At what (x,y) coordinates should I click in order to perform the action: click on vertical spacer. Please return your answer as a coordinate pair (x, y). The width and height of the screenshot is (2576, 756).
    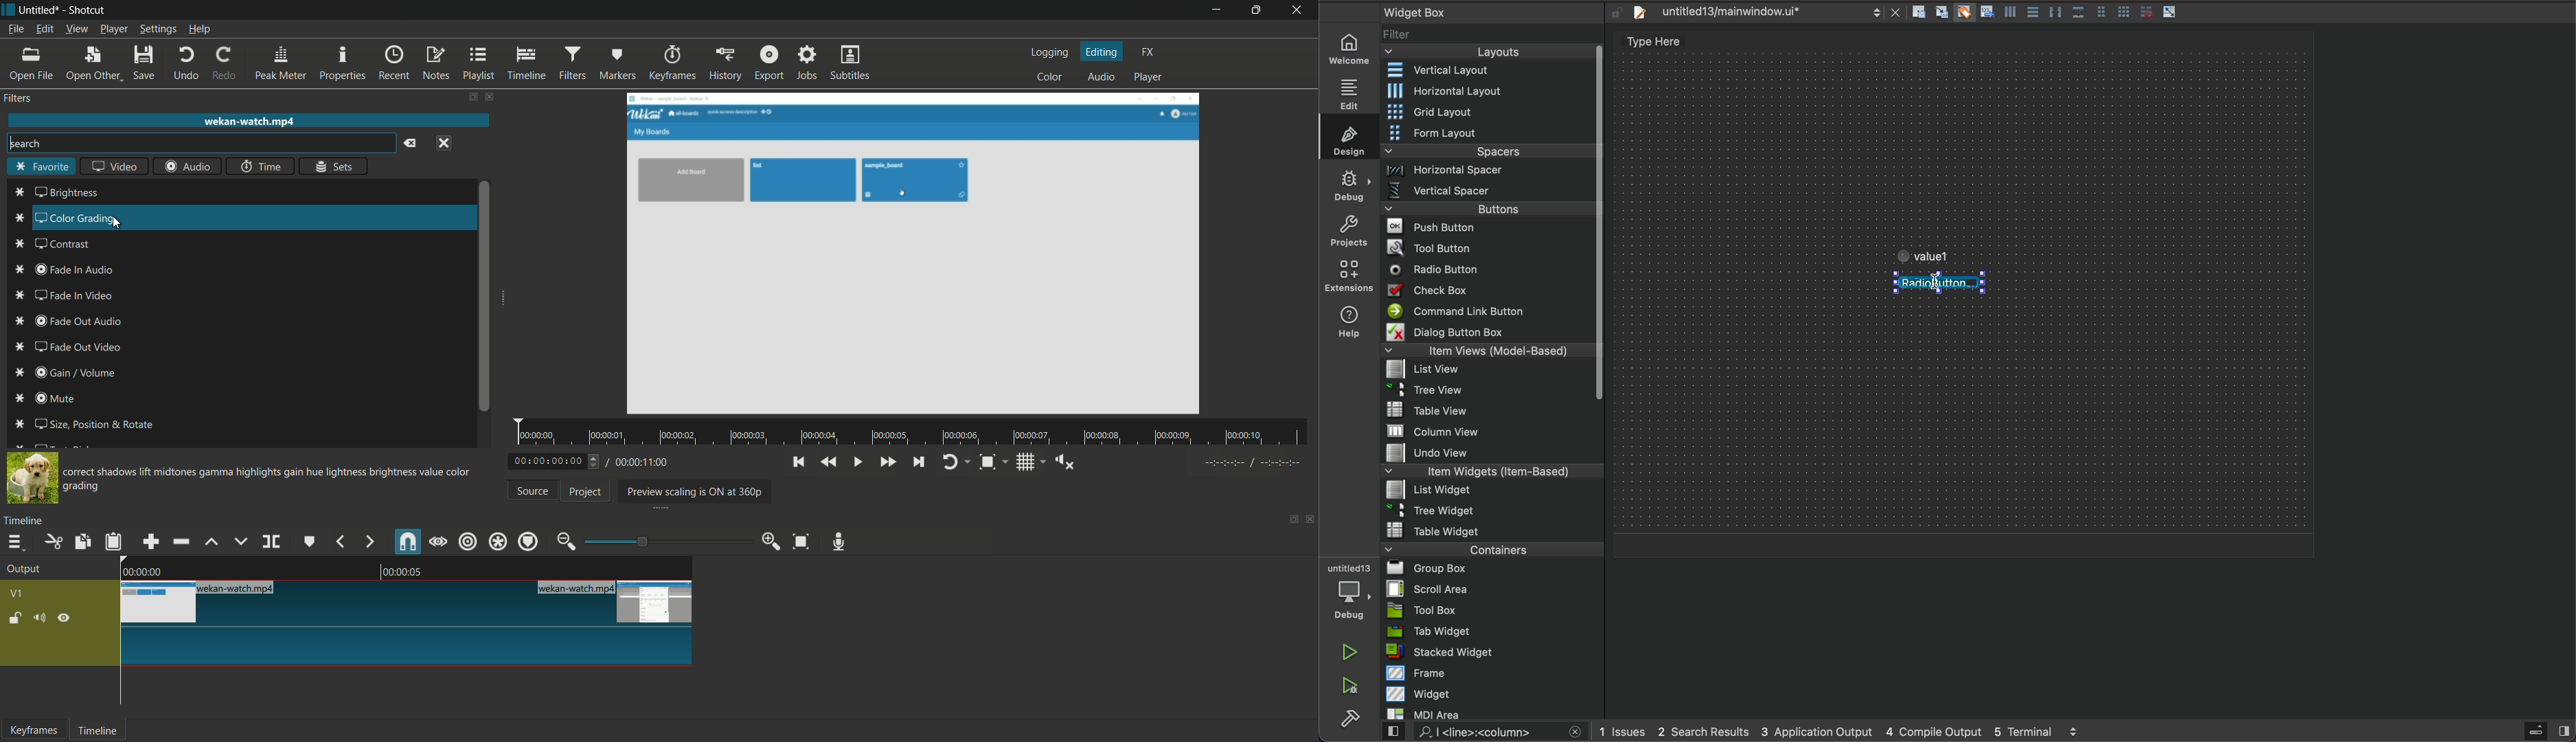
    Looking at the image, I should click on (1488, 193).